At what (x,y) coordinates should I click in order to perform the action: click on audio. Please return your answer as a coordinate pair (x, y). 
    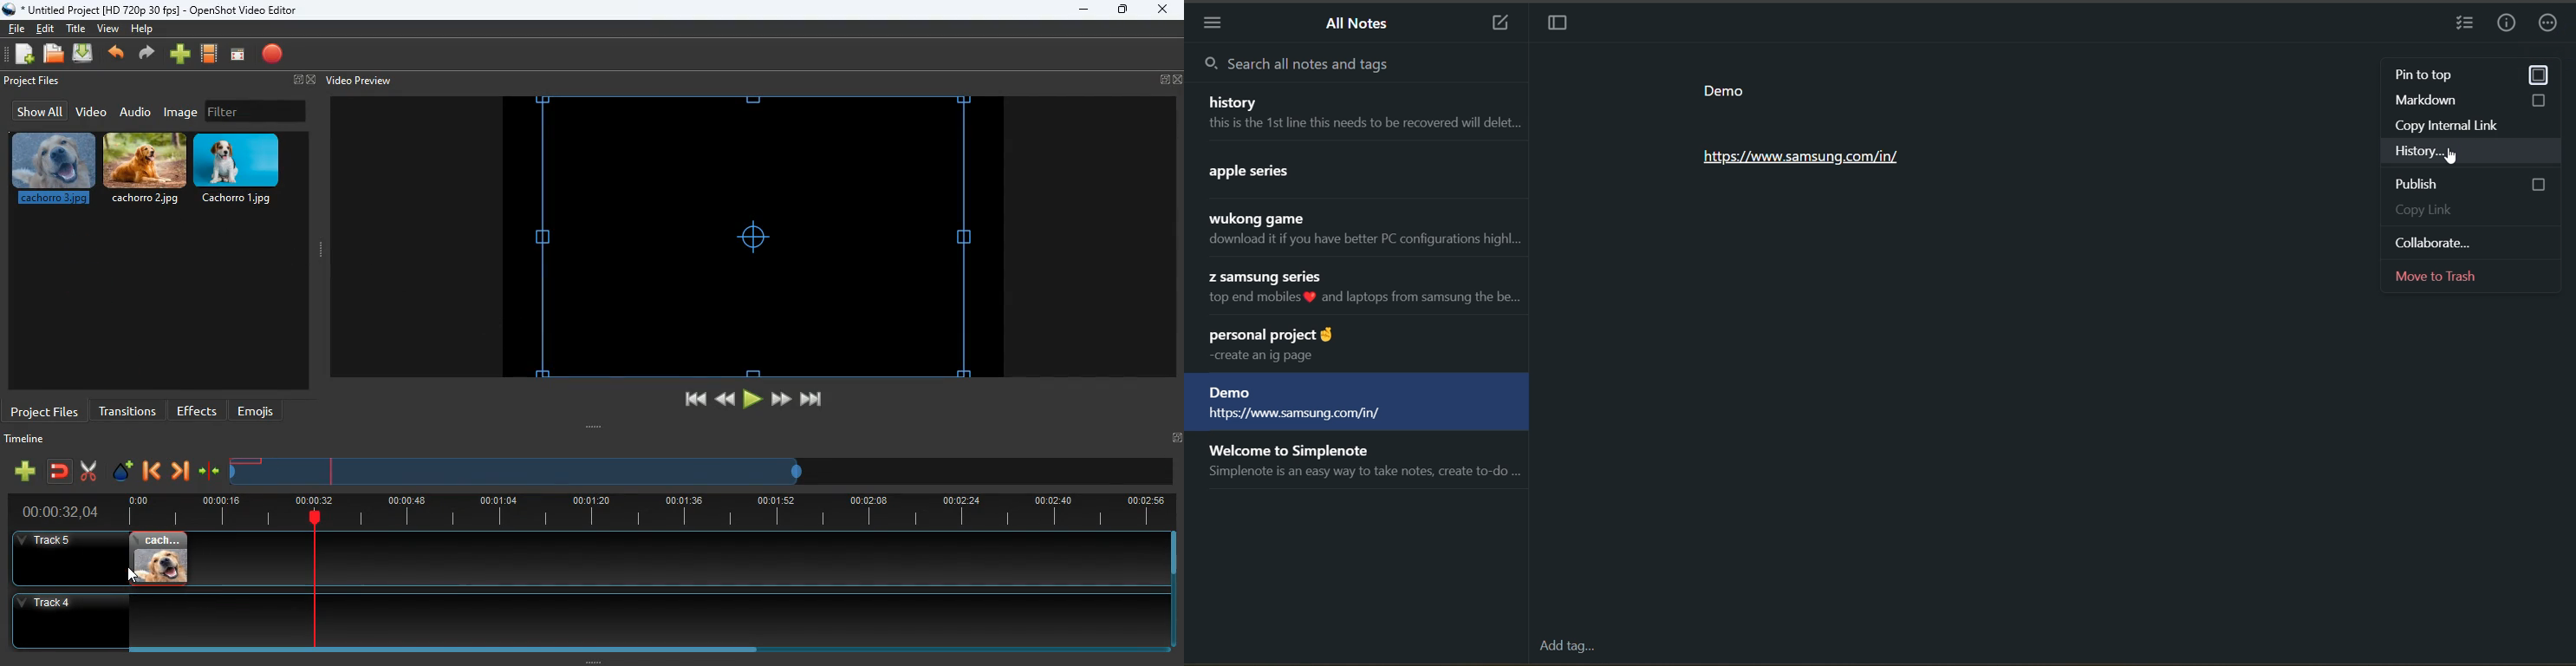
    Looking at the image, I should click on (136, 111).